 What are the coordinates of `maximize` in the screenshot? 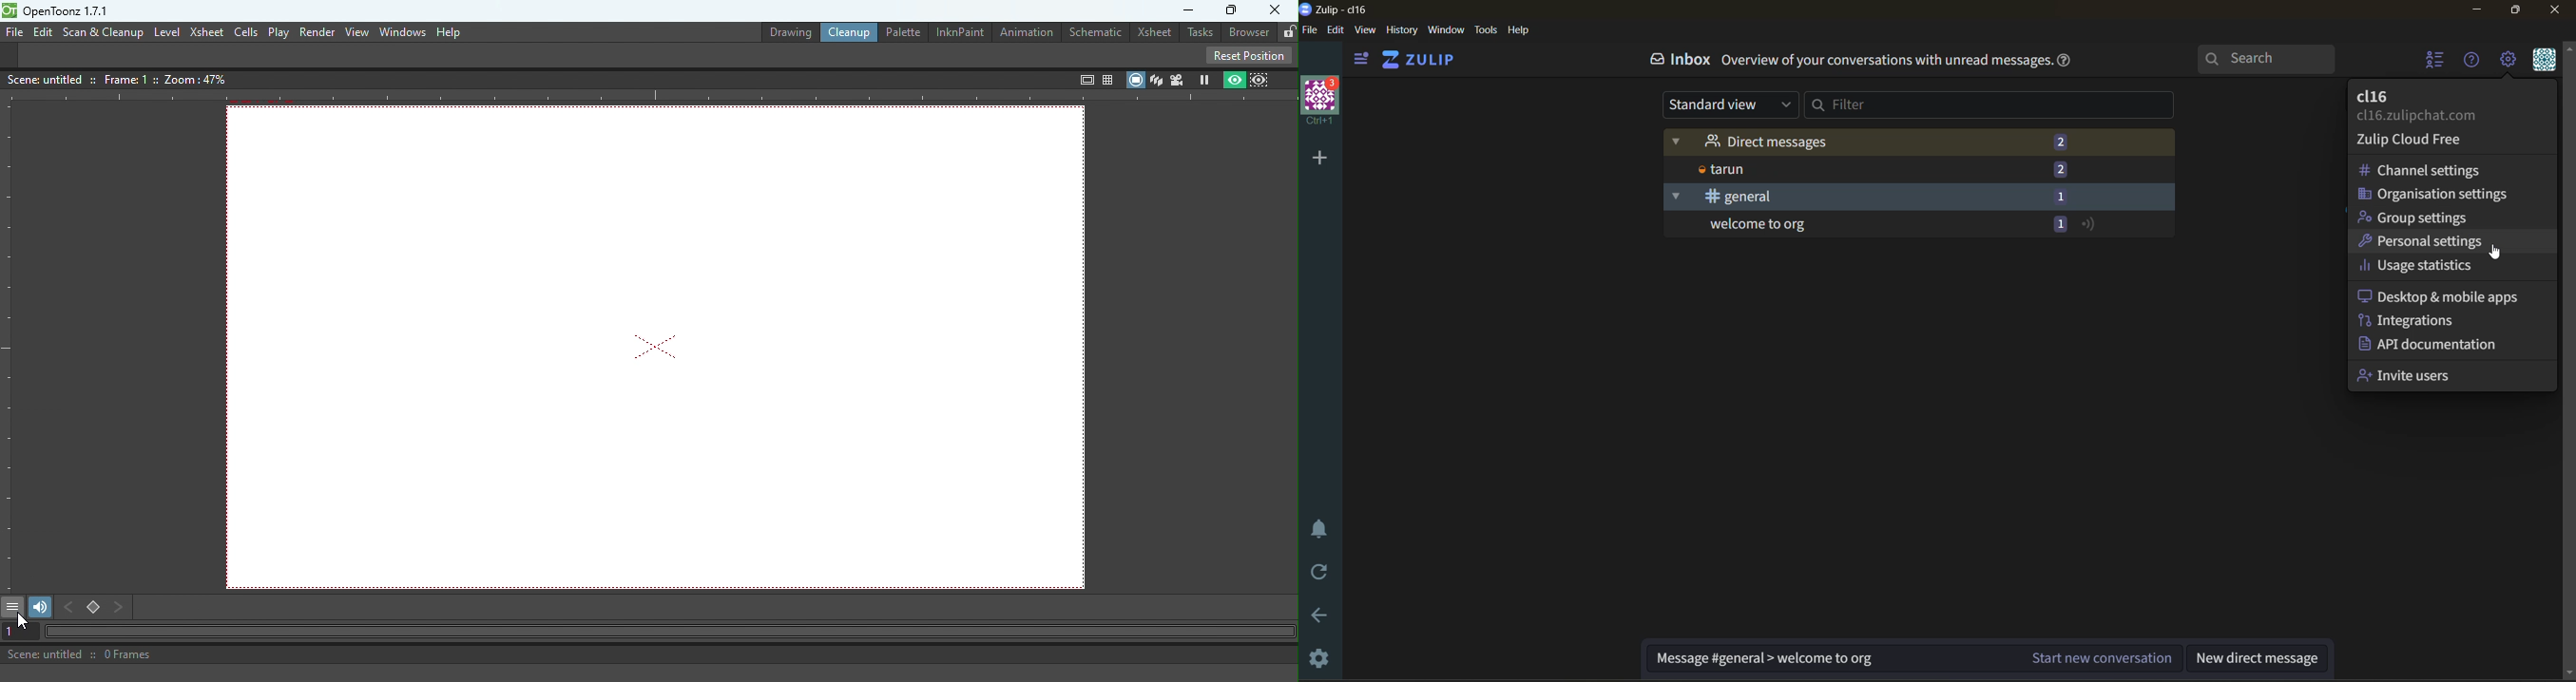 It's located at (2513, 11).